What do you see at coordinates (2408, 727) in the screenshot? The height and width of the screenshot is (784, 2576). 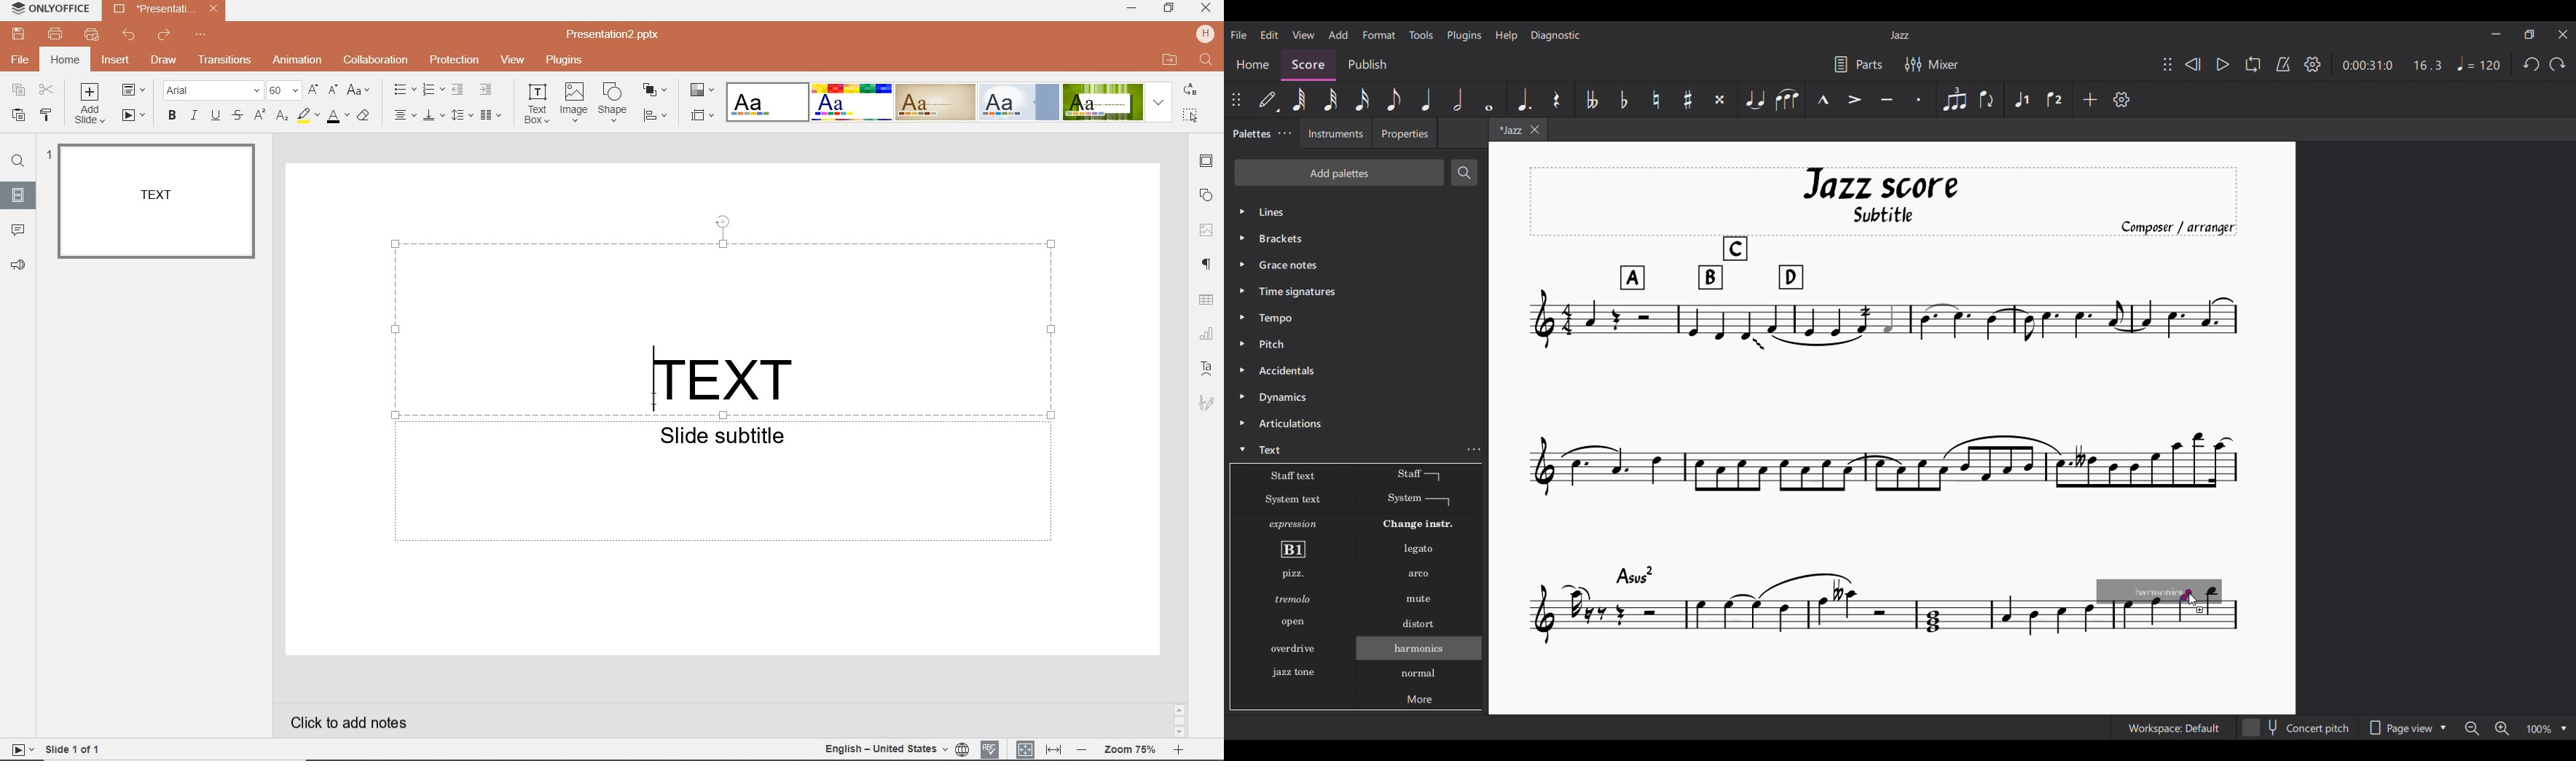 I see `Preview options` at bounding box center [2408, 727].